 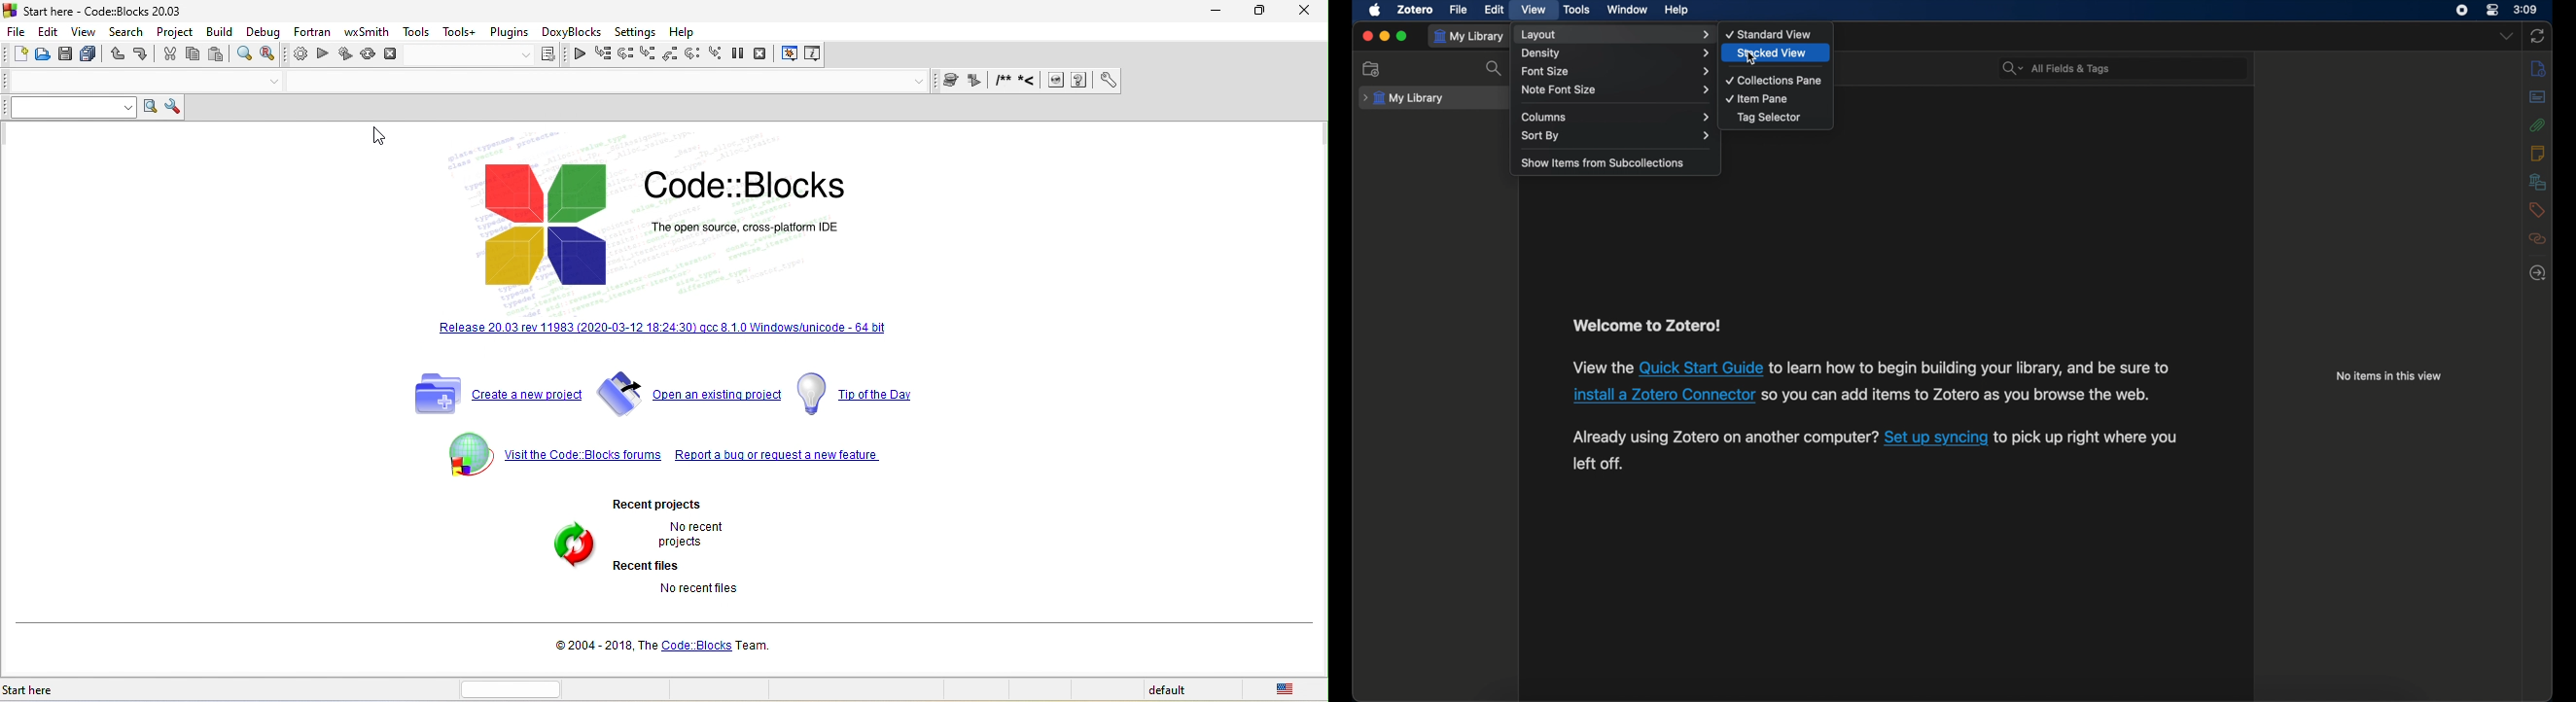 What do you see at coordinates (1076, 81) in the screenshot?
I see `clear bookmark` at bounding box center [1076, 81].